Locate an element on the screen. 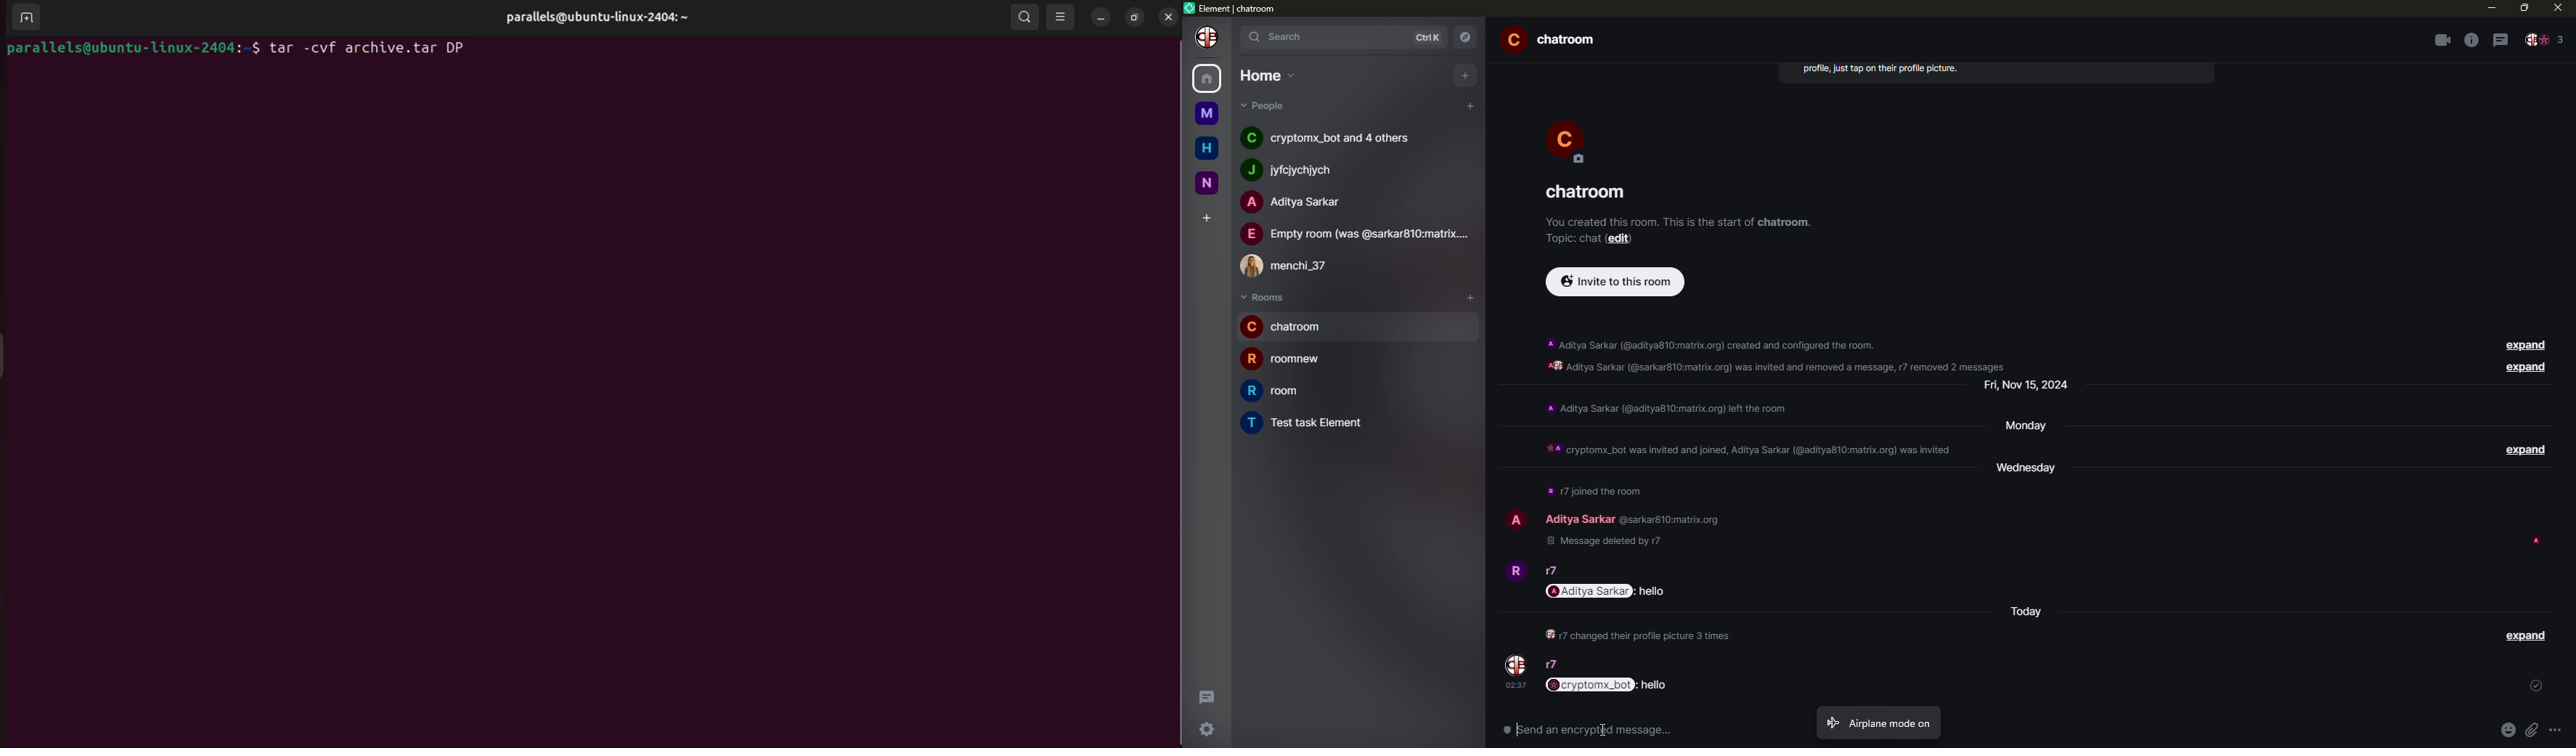 The height and width of the screenshot is (756, 2576). home is located at coordinates (1207, 147).